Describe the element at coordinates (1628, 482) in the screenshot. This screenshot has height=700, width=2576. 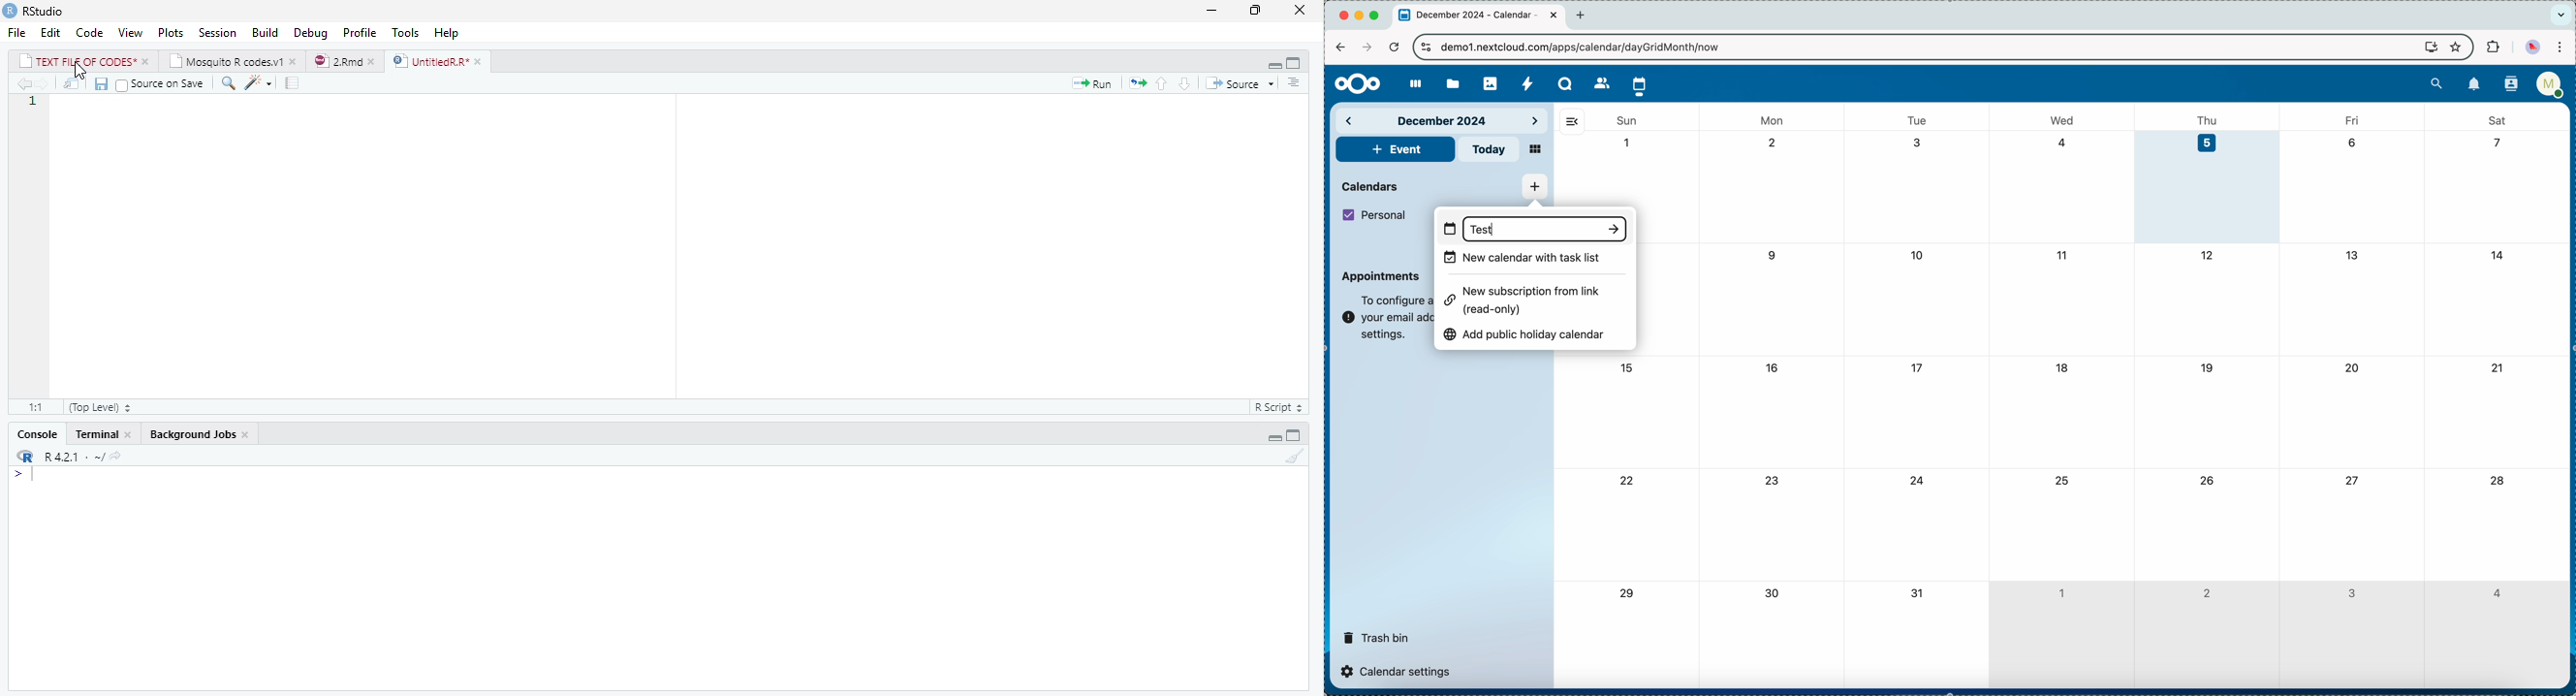
I see `22` at that location.